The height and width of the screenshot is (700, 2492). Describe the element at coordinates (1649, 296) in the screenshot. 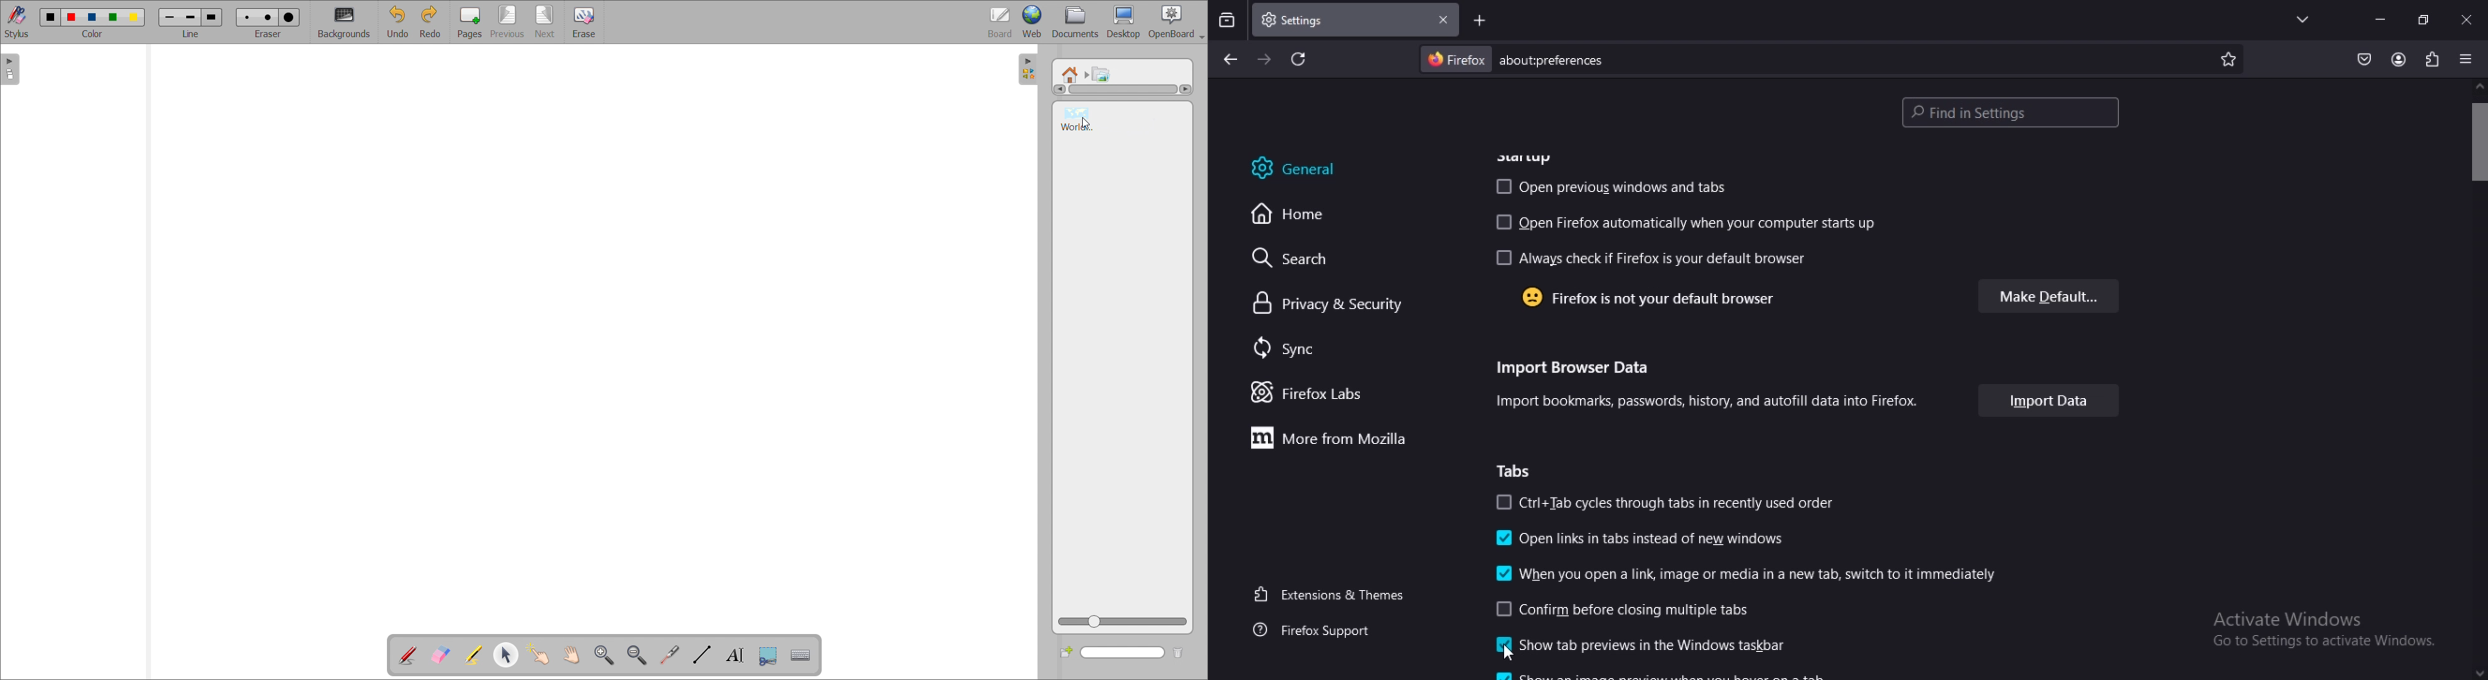

I see `Firefox is not your default browser` at that location.